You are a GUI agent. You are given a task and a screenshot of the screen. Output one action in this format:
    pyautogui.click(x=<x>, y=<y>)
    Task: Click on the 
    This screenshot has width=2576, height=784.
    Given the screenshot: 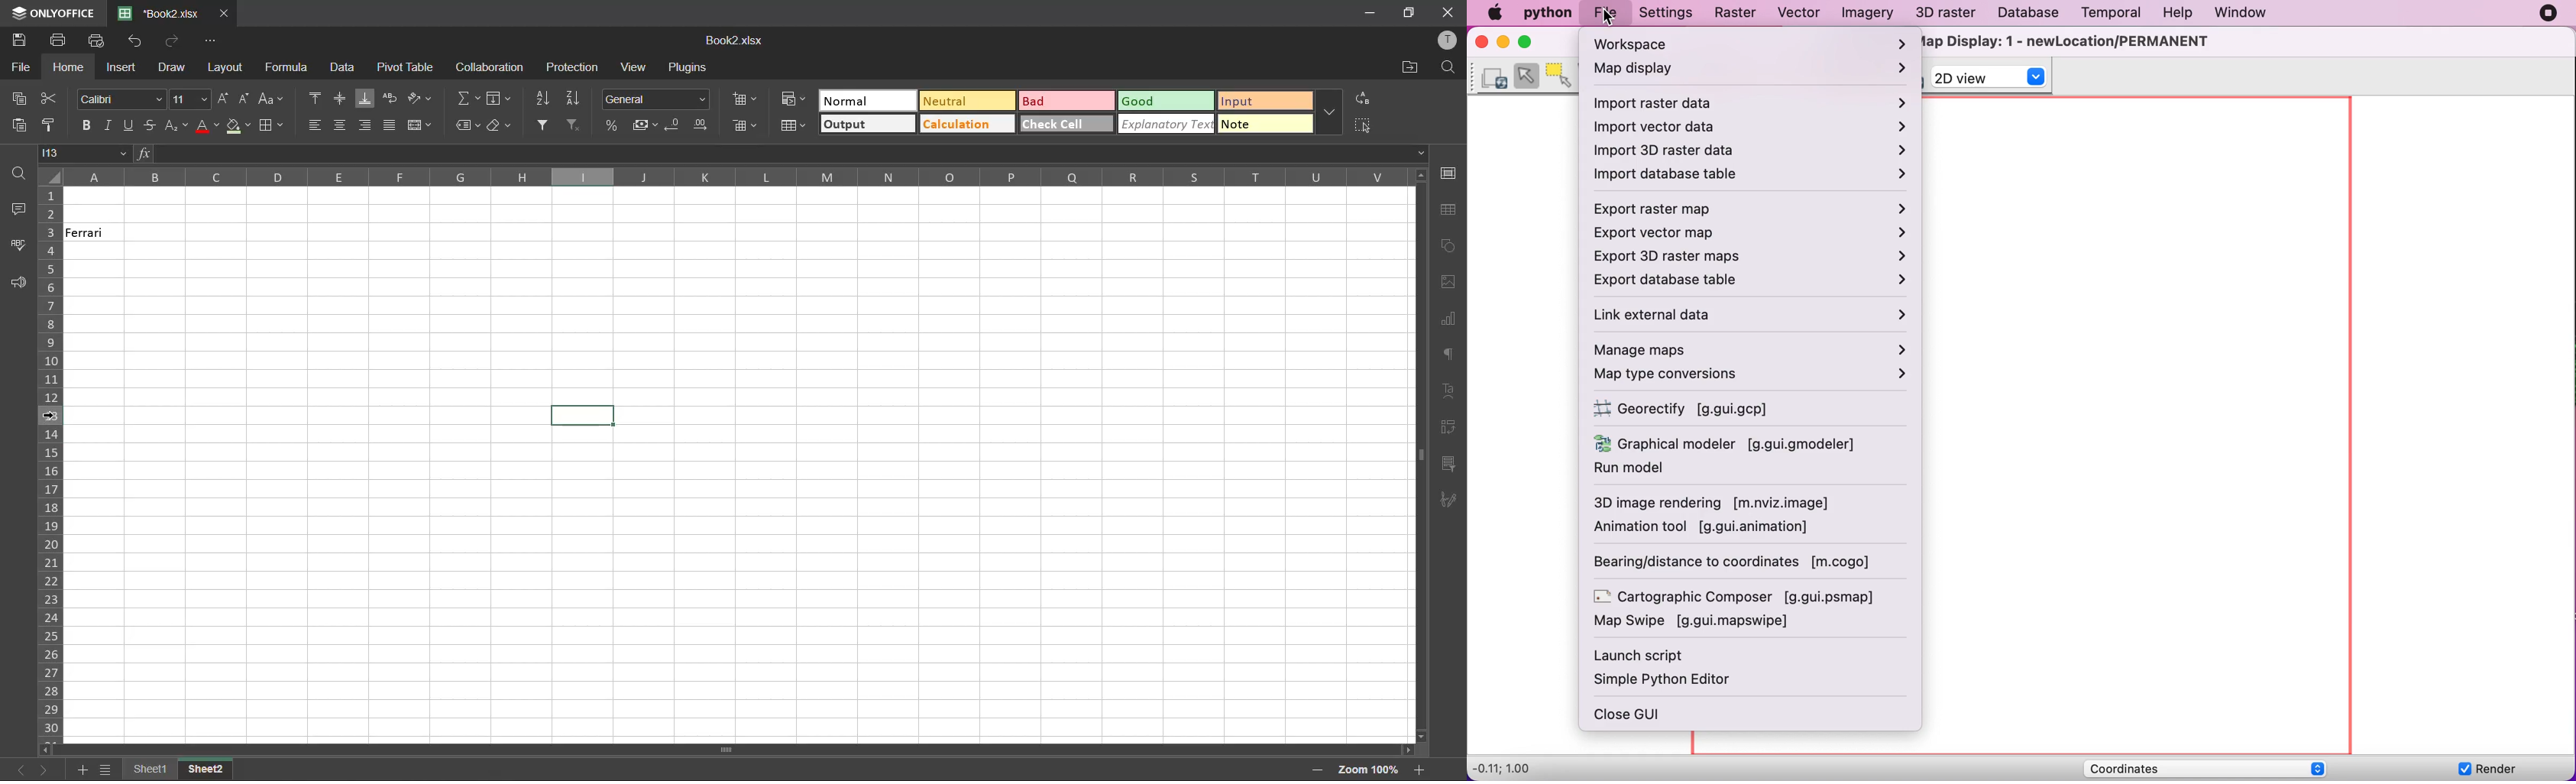 What is the action you would take?
    pyautogui.click(x=206, y=770)
    